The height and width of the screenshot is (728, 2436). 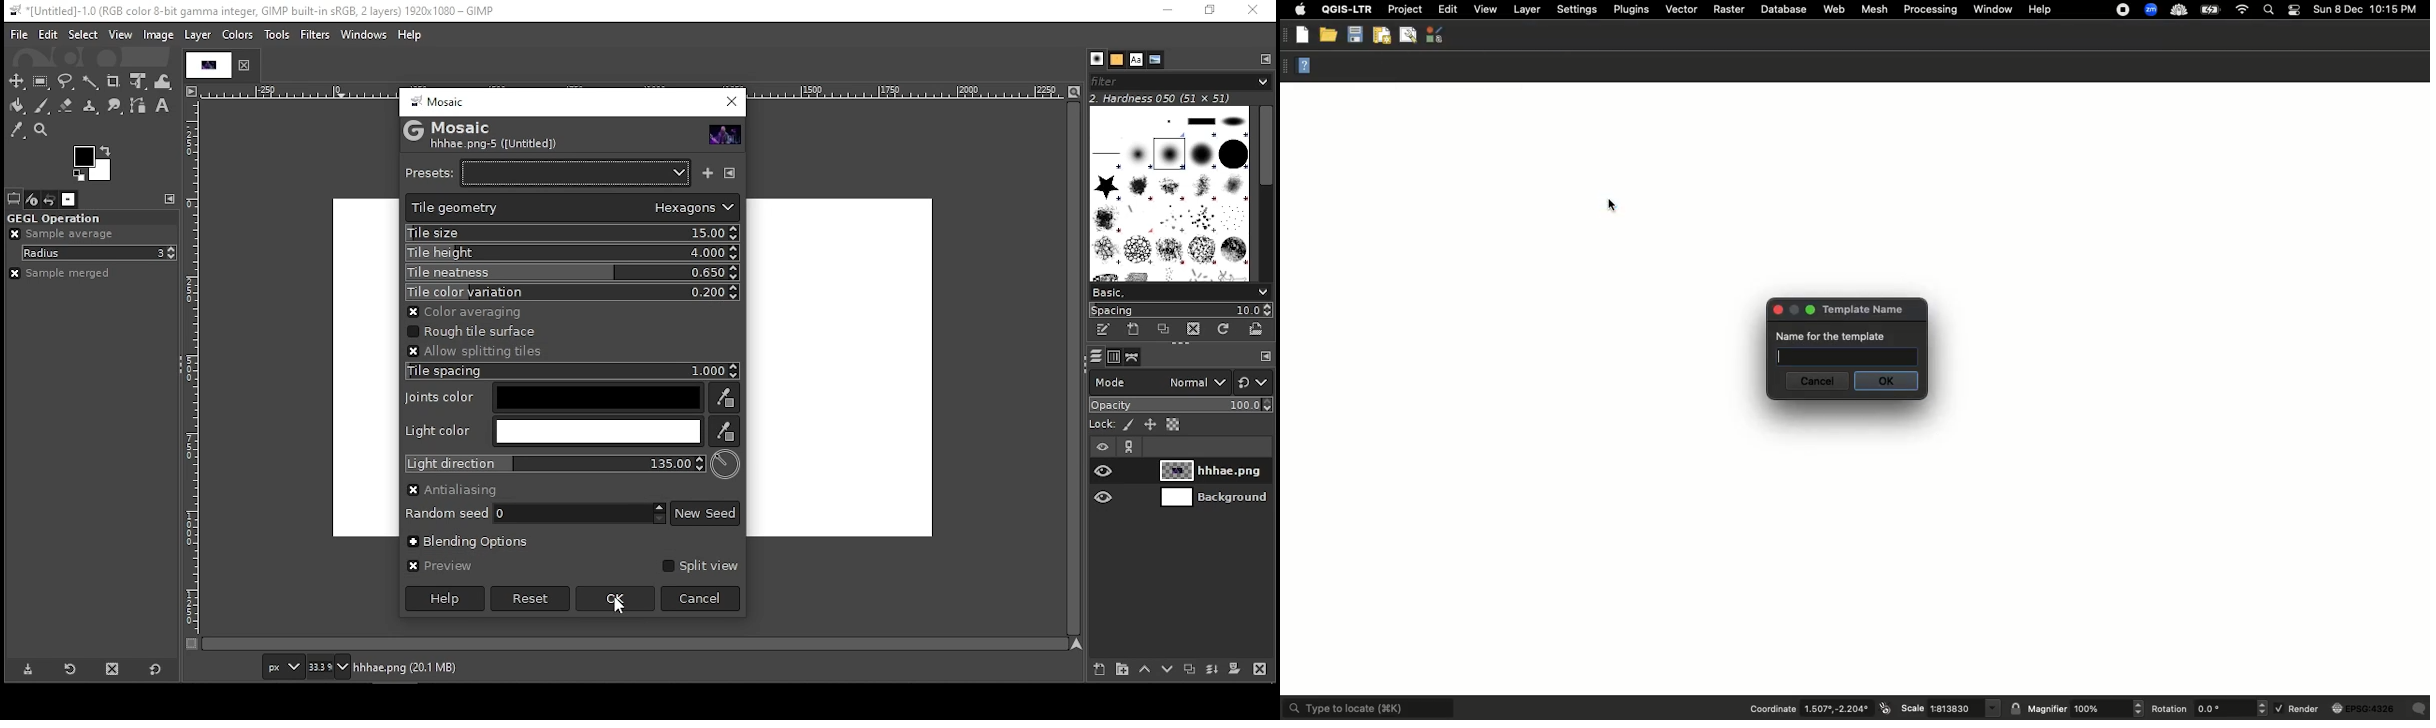 What do you see at coordinates (1135, 59) in the screenshot?
I see `fonts` at bounding box center [1135, 59].